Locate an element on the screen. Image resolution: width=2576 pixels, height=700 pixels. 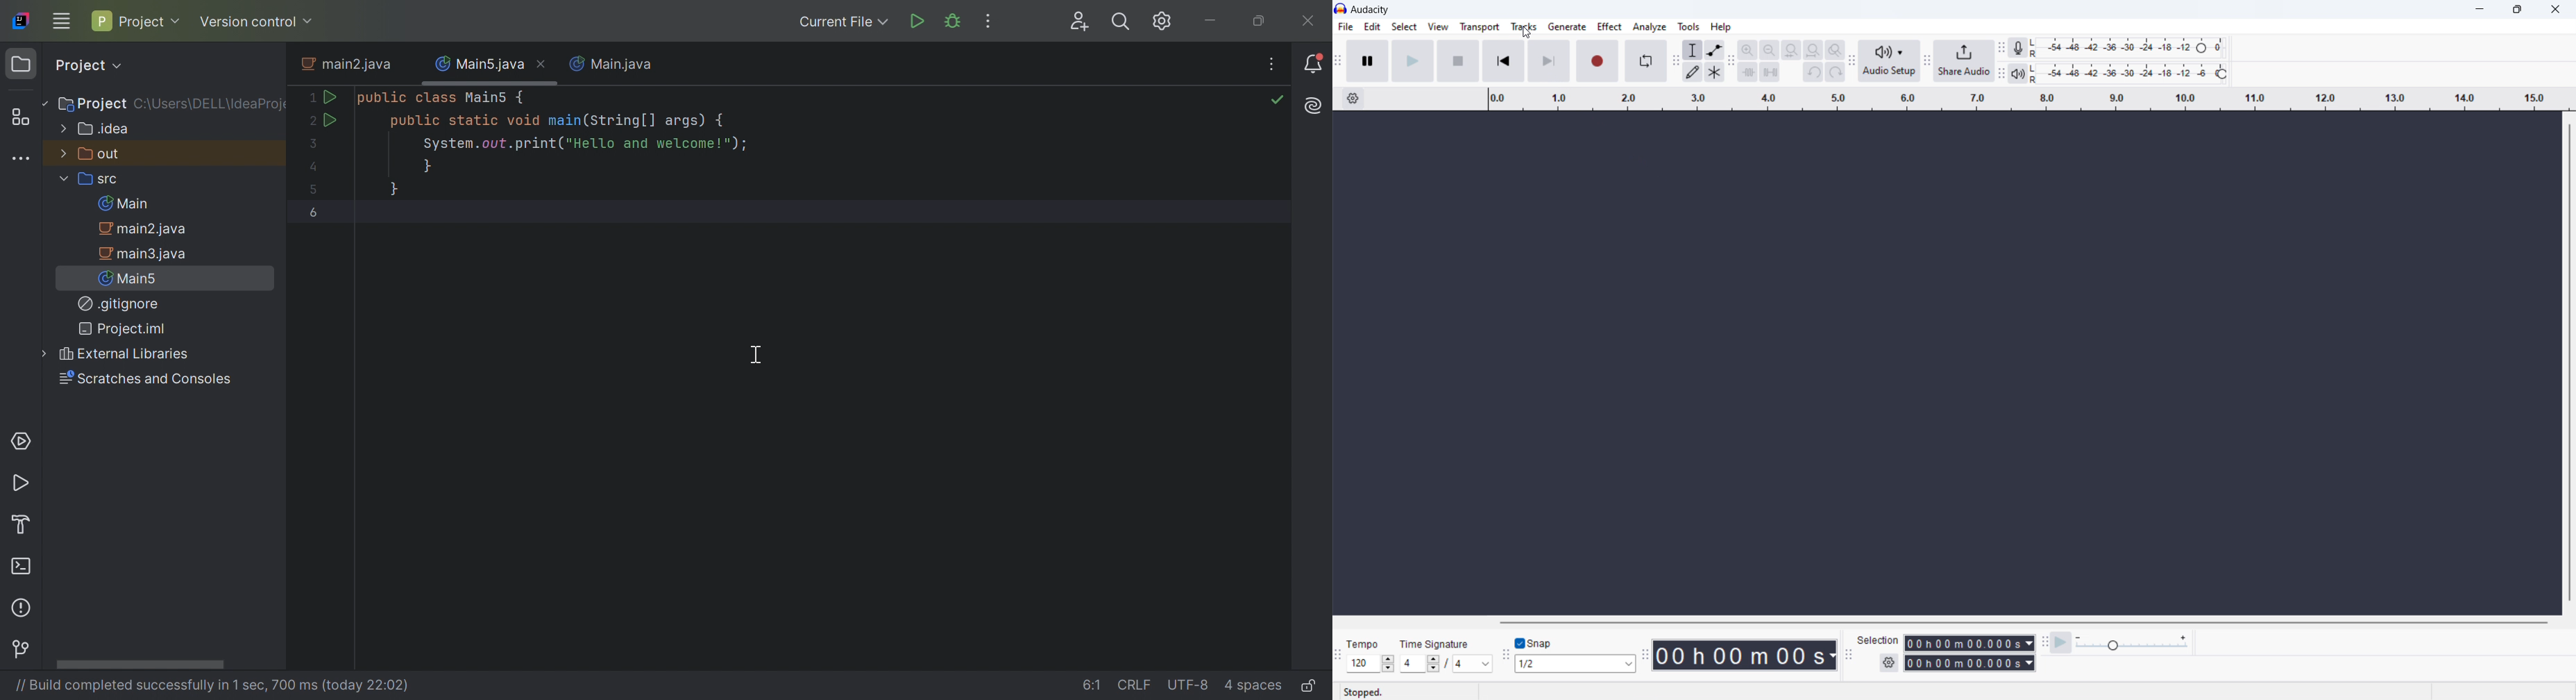
main3.java is located at coordinates (145, 253).